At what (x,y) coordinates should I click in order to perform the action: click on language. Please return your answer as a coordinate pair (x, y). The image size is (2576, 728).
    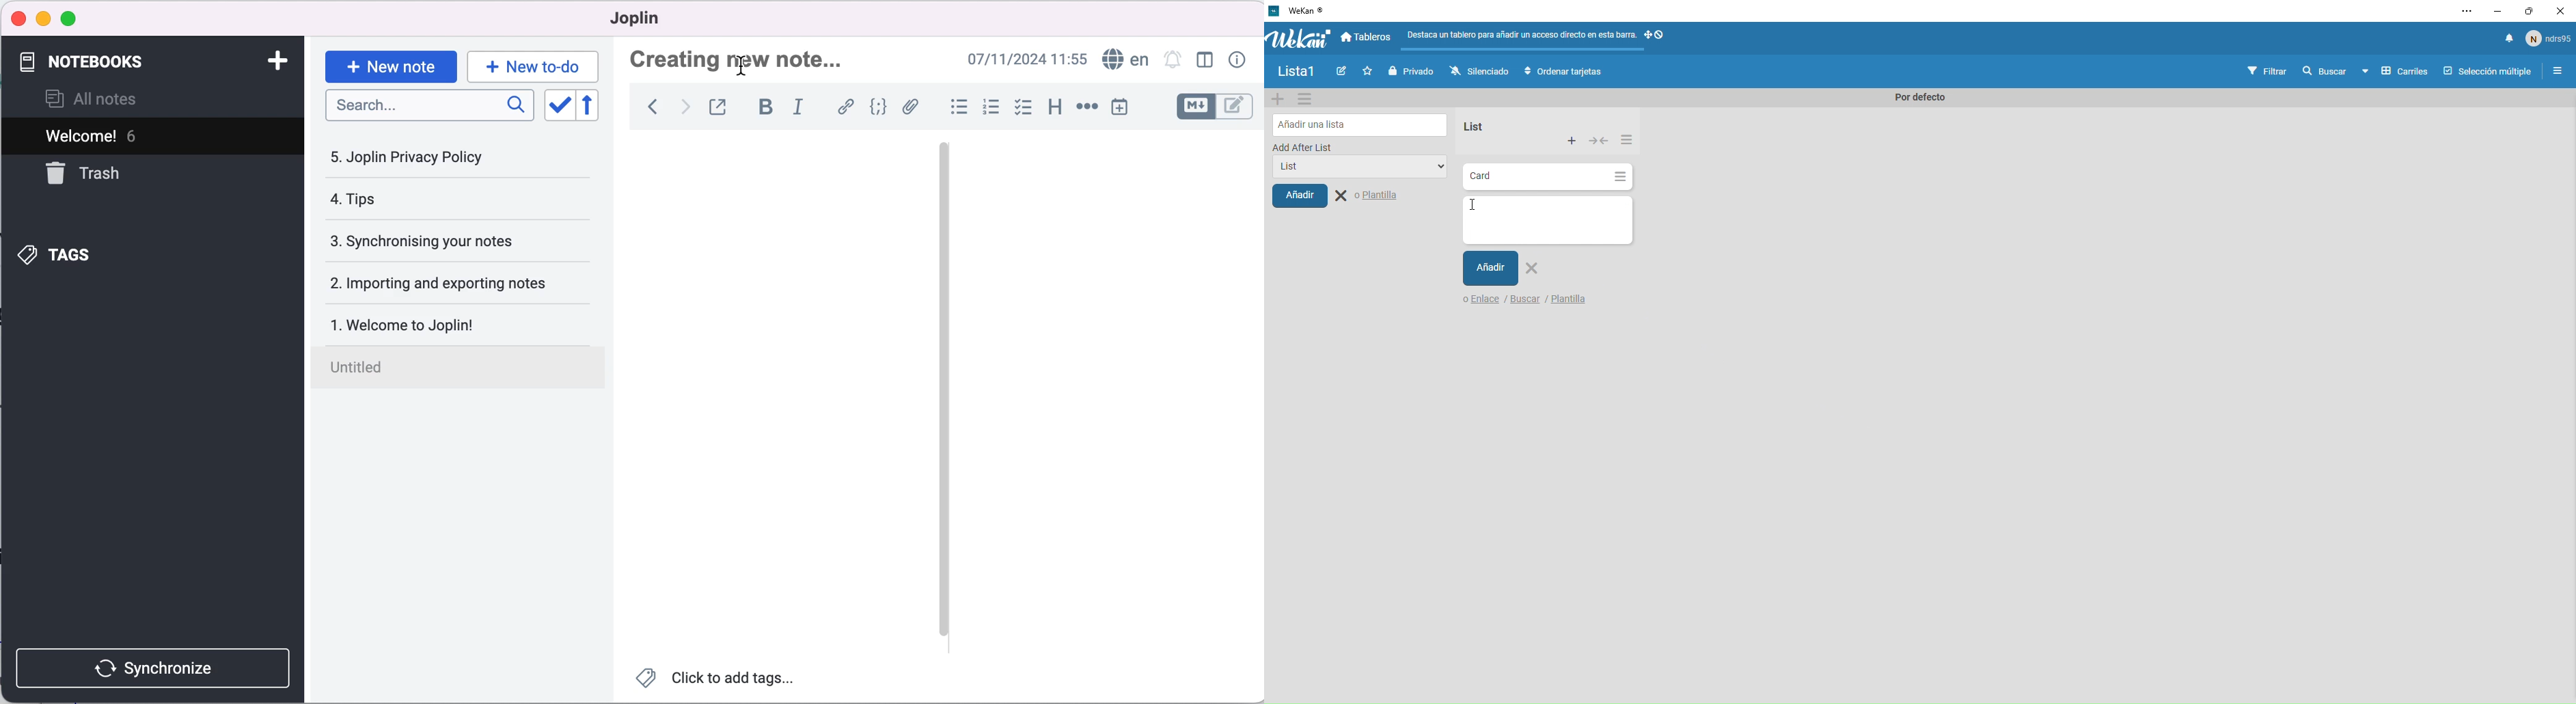
    Looking at the image, I should click on (1125, 58).